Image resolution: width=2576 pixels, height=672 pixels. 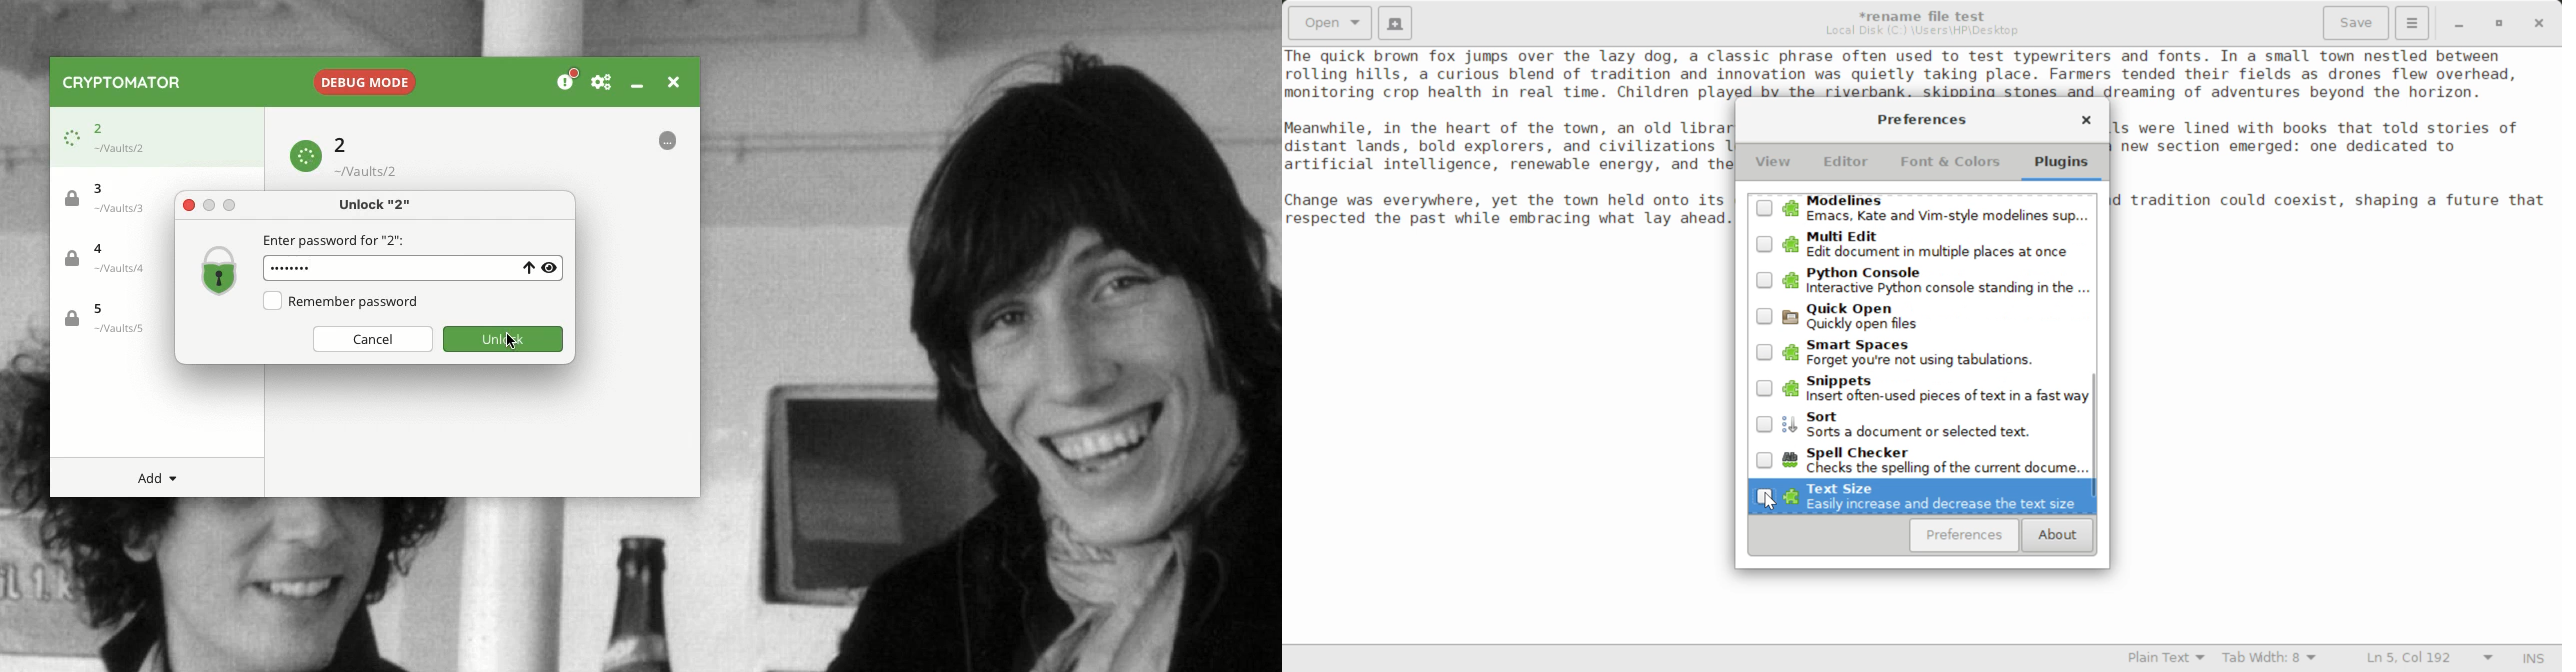 I want to click on Close, so click(x=671, y=80).